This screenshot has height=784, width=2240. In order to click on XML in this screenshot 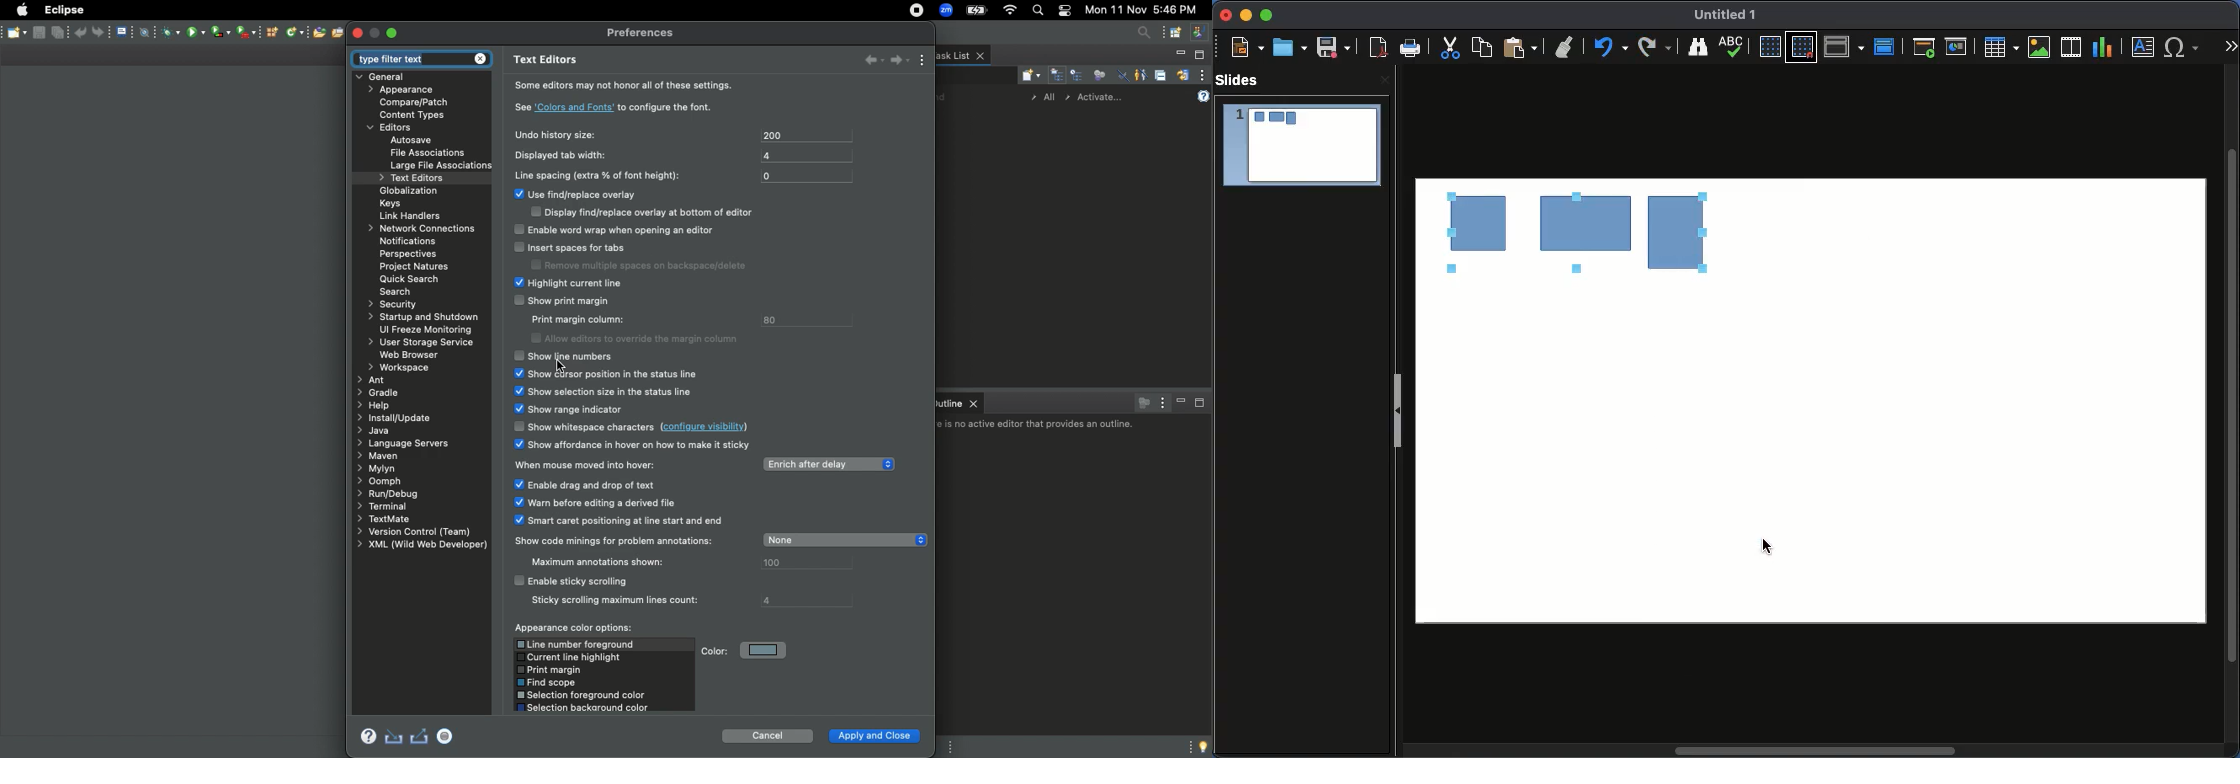, I will do `click(419, 547)`.